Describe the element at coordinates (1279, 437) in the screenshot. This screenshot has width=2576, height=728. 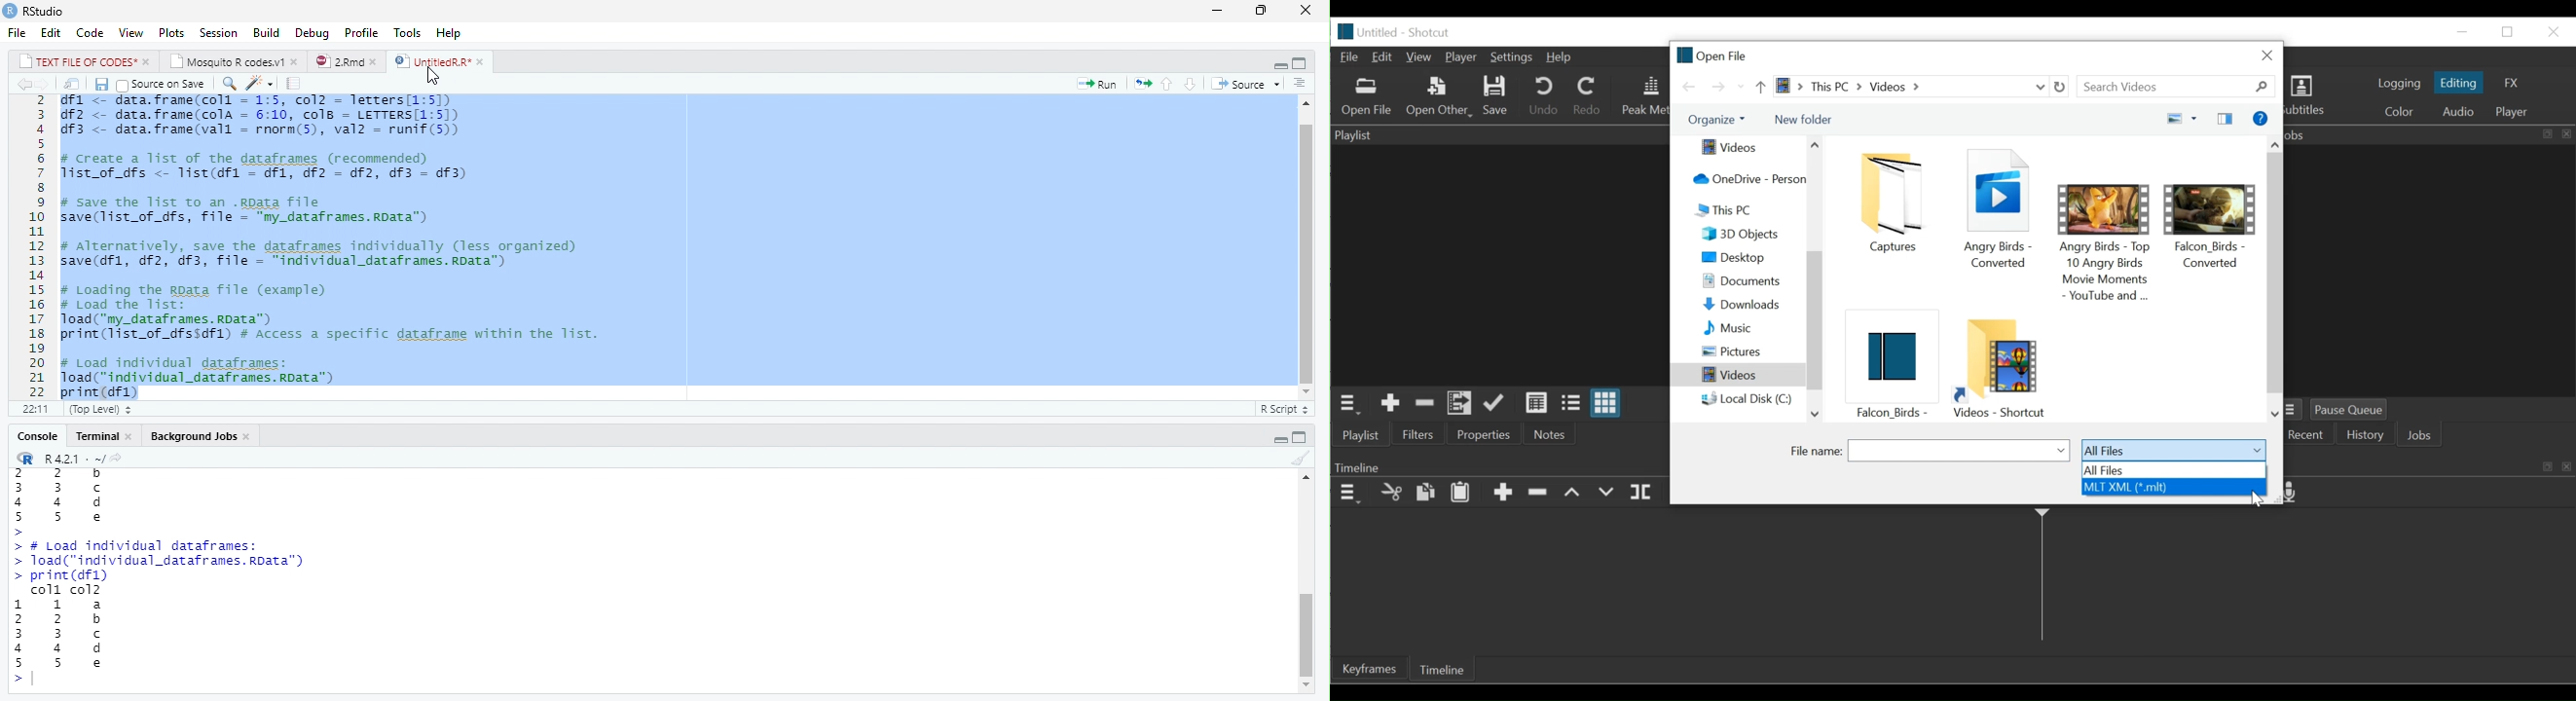
I see `Hide` at that location.